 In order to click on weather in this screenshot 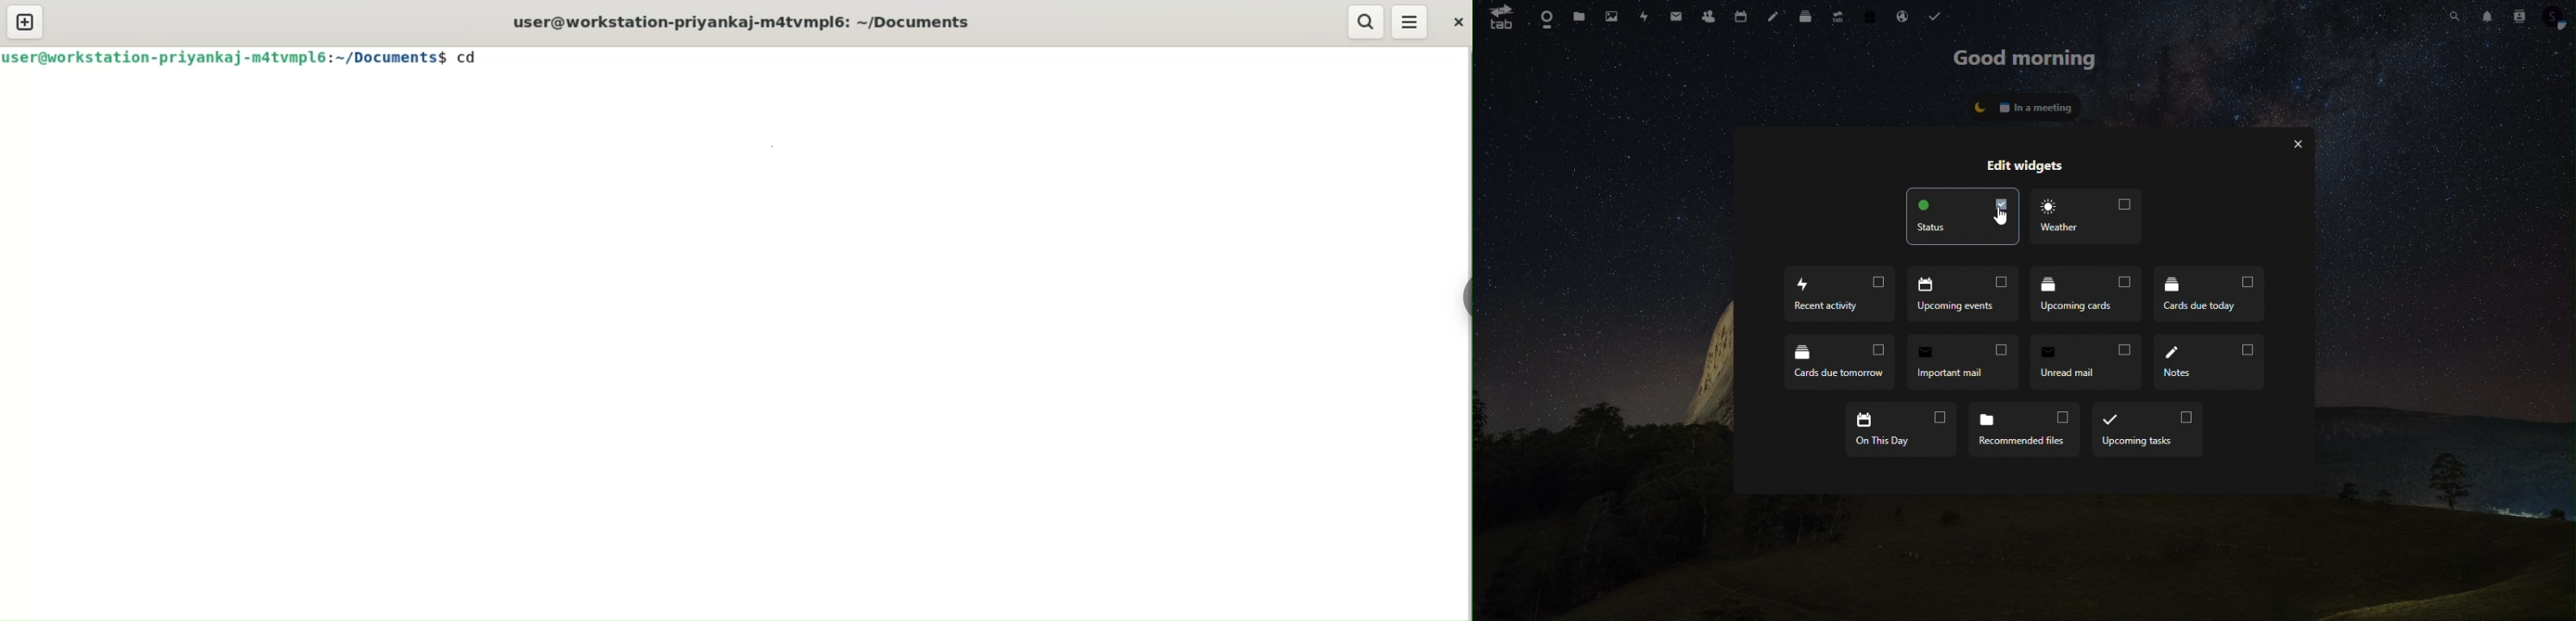, I will do `click(2088, 217)`.